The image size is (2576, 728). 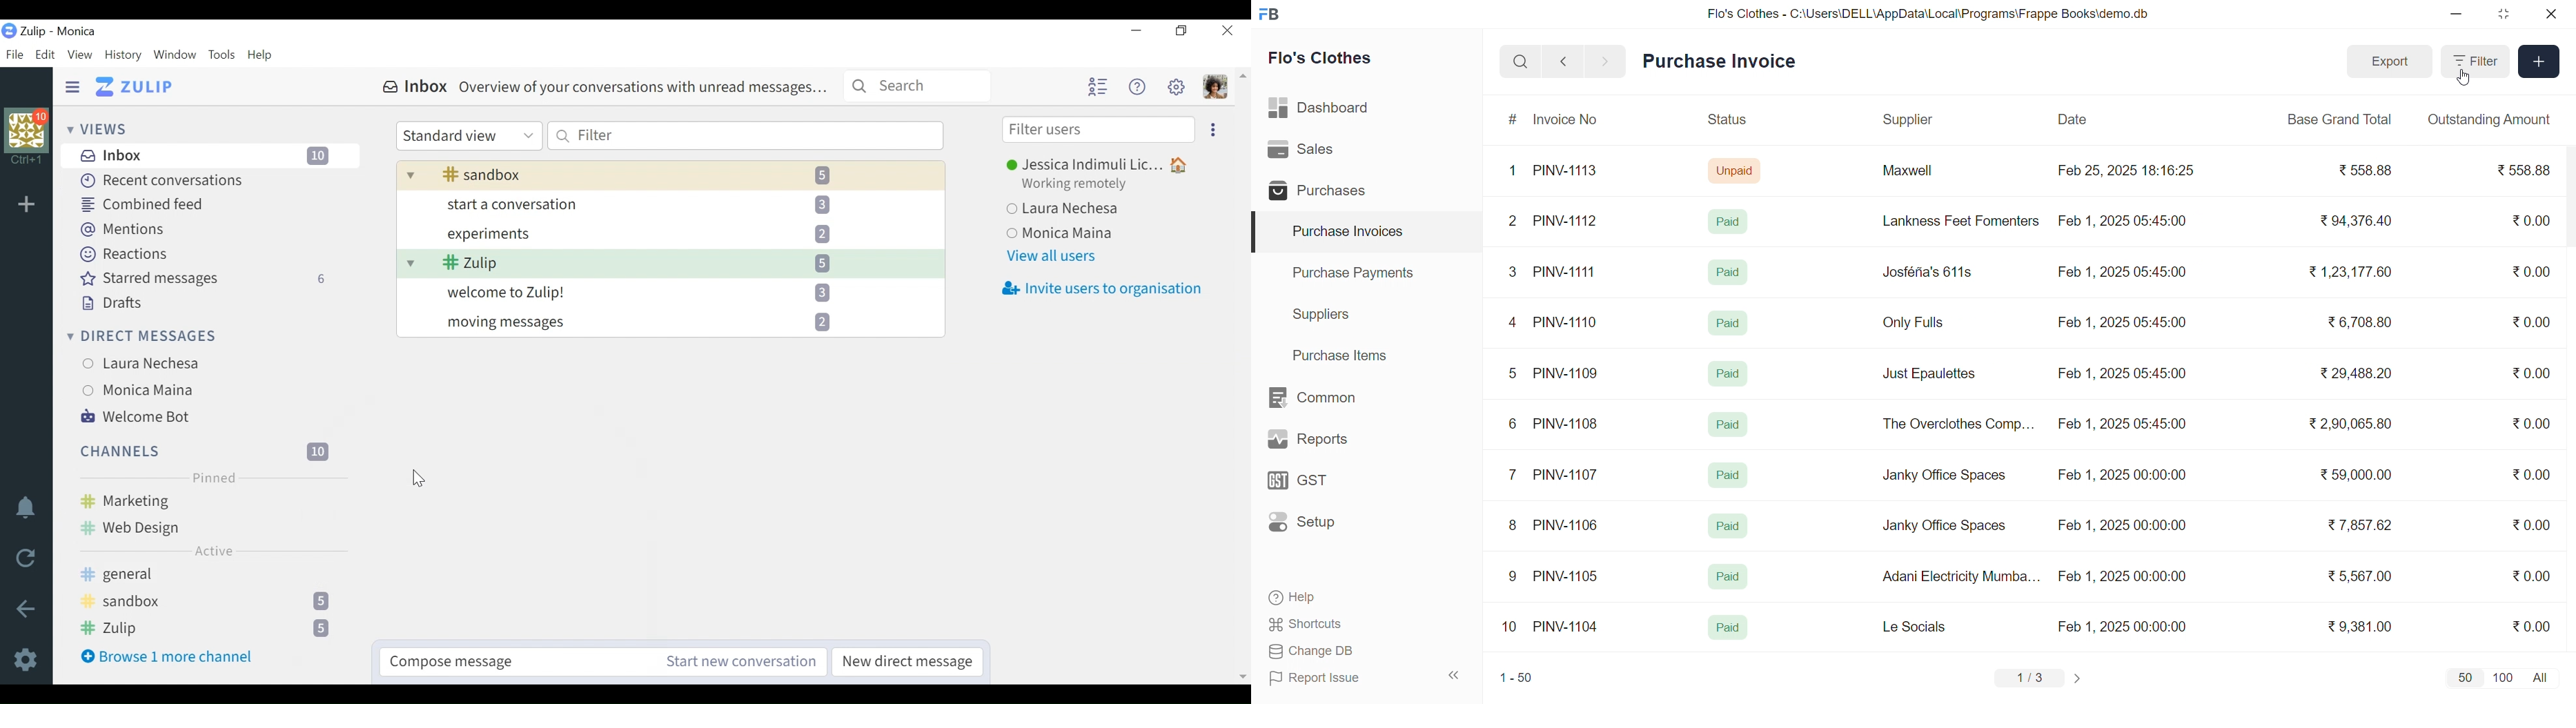 What do you see at coordinates (1135, 31) in the screenshot?
I see `minimize` at bounding box center [1135, 31].